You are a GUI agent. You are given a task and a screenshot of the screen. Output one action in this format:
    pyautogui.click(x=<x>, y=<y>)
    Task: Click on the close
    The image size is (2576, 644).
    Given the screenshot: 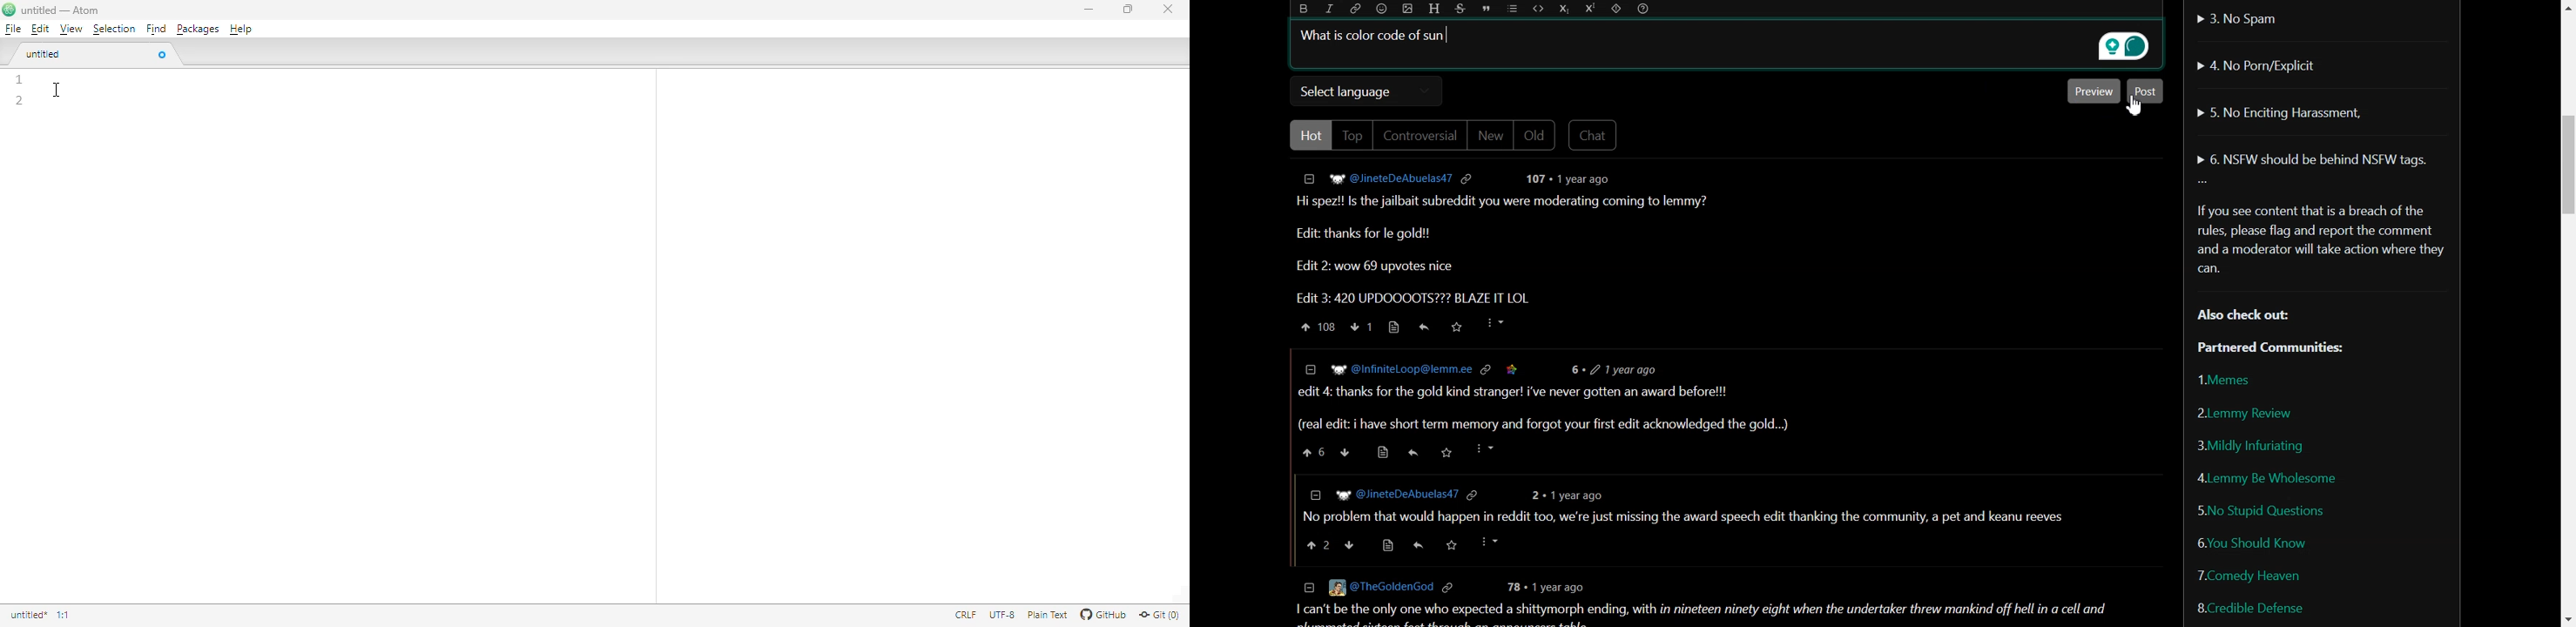 What is the action you would take?
    pyautogui.click(x=1168, y=10)
    